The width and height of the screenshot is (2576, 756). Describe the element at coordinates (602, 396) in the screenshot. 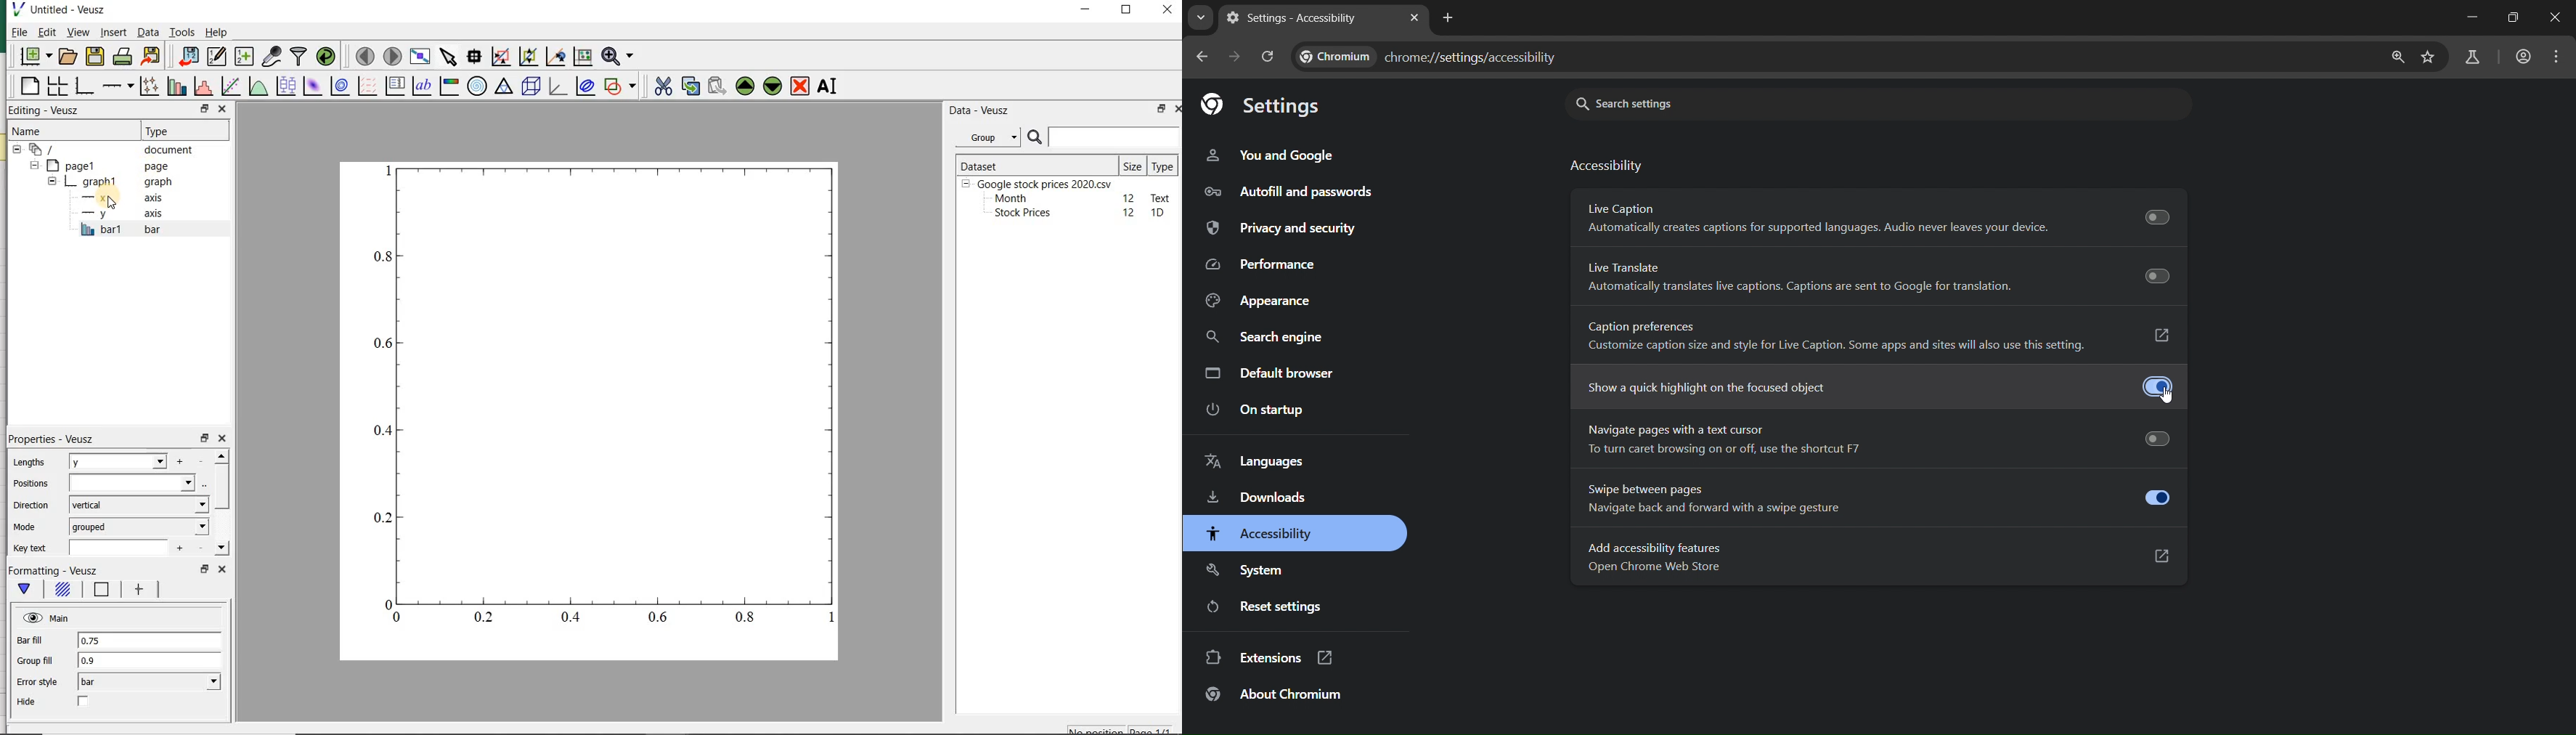

I see `graph` at that location.